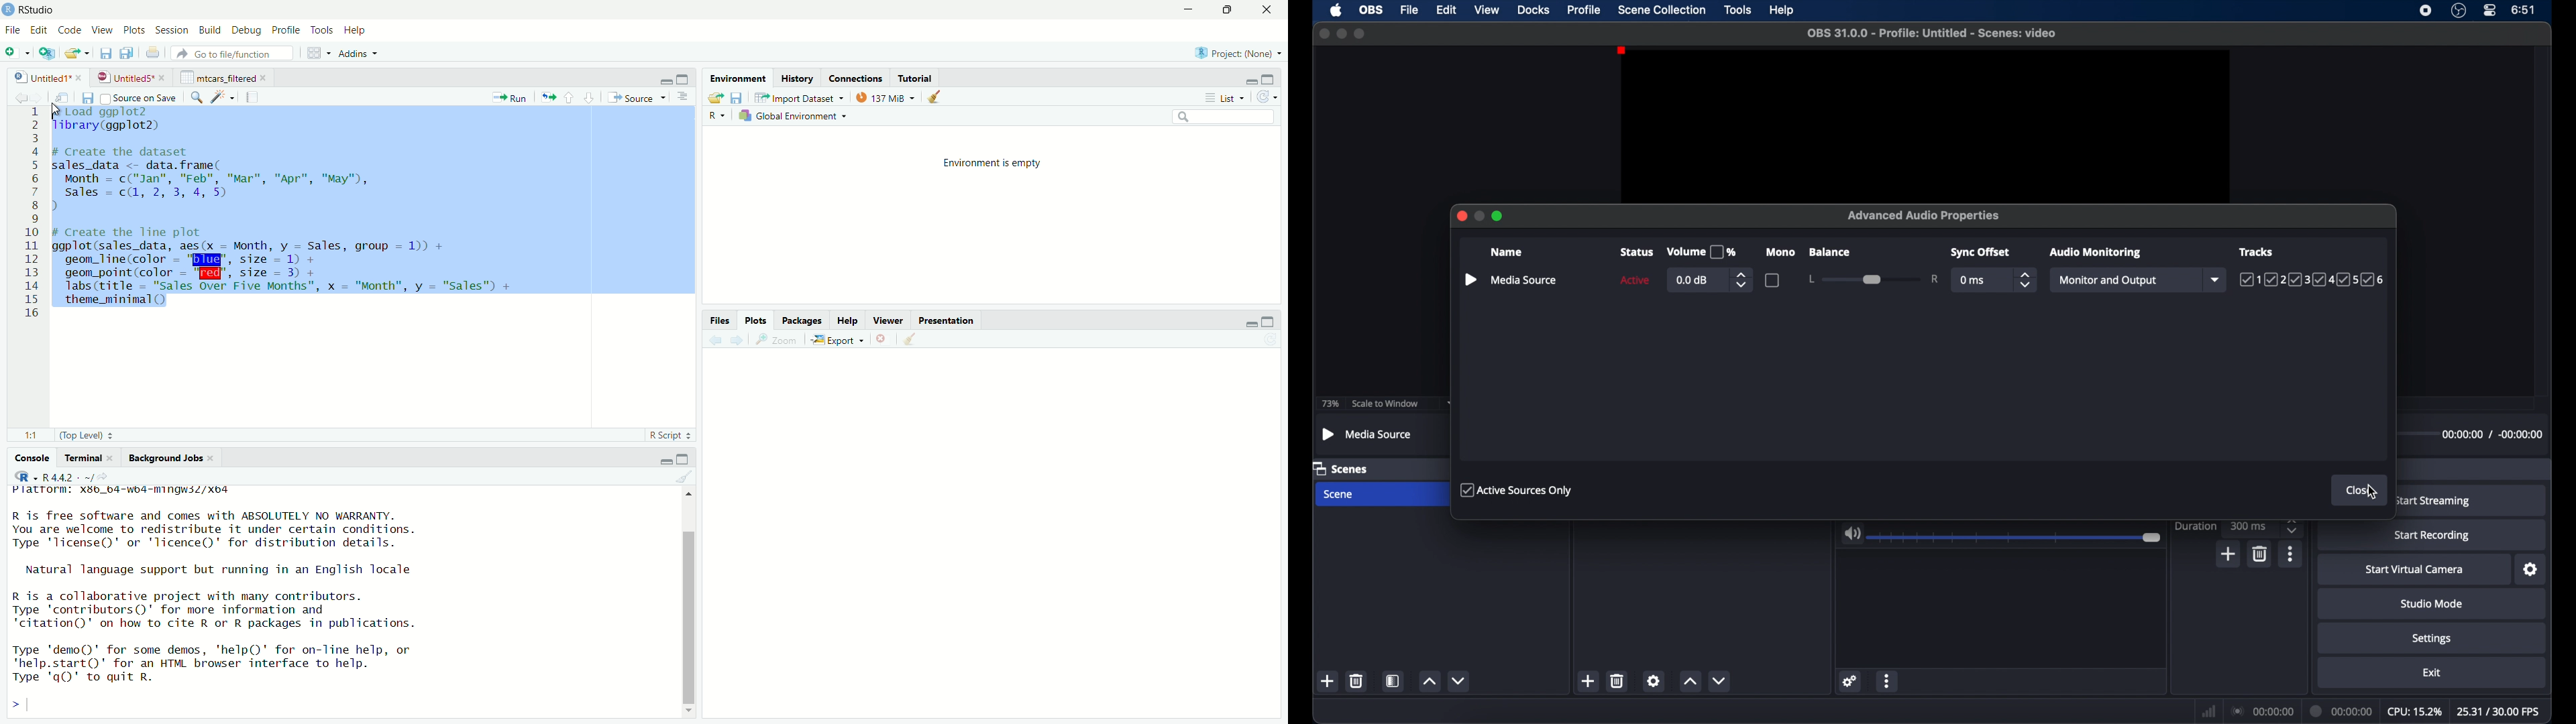 This screenshot has width=2576, height=728. I want to click on line numbers, so click(34, 215).